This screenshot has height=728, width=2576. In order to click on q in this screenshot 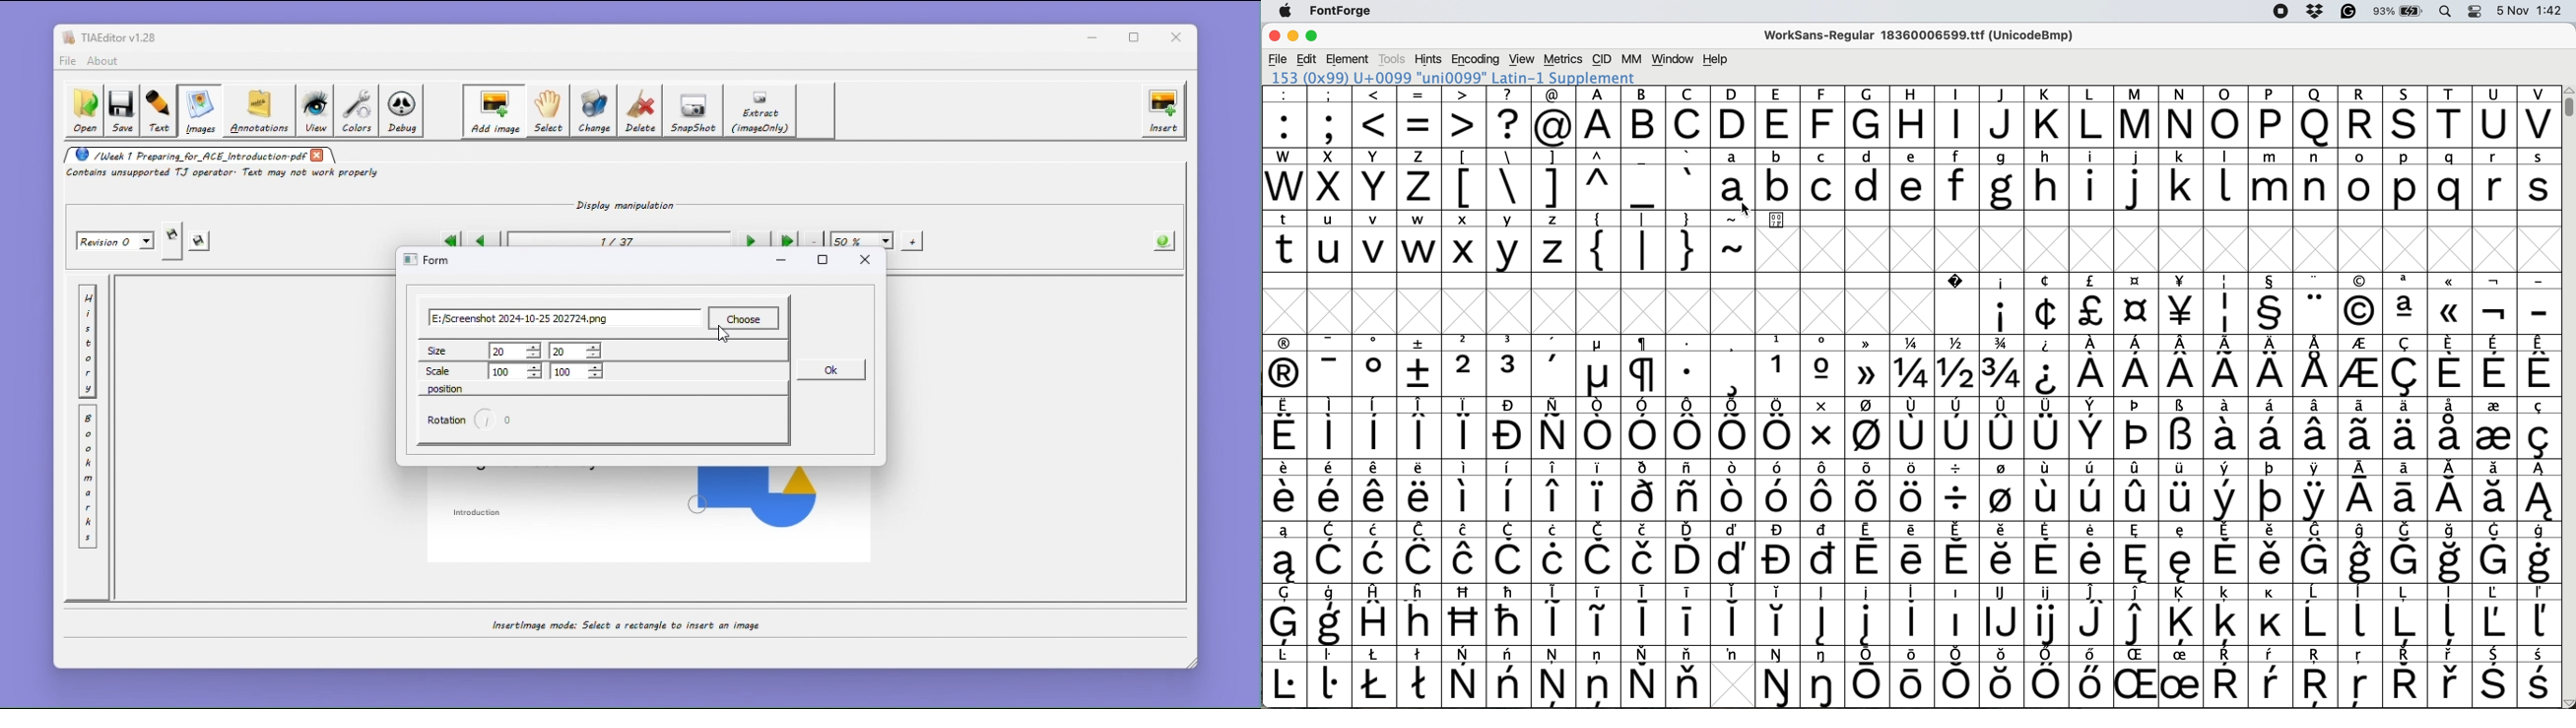, I will do `click(2453, 180)`.